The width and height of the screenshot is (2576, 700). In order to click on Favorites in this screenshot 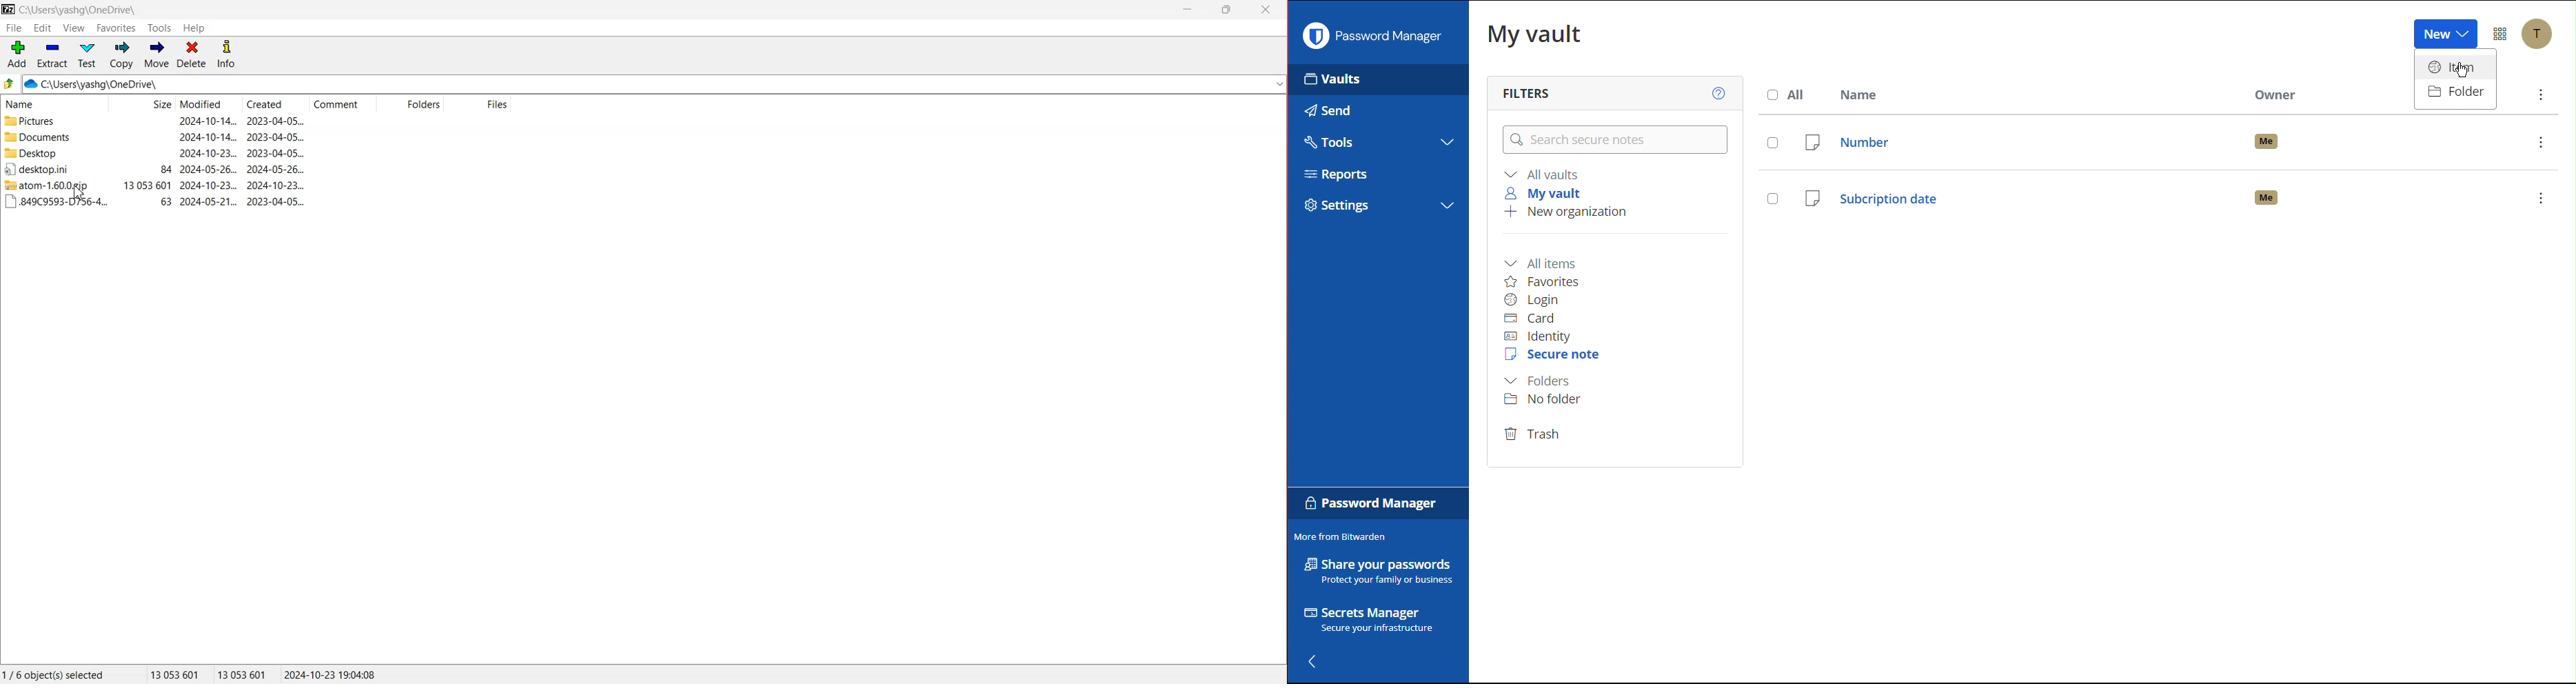, I will do `click(1551, 281)`.